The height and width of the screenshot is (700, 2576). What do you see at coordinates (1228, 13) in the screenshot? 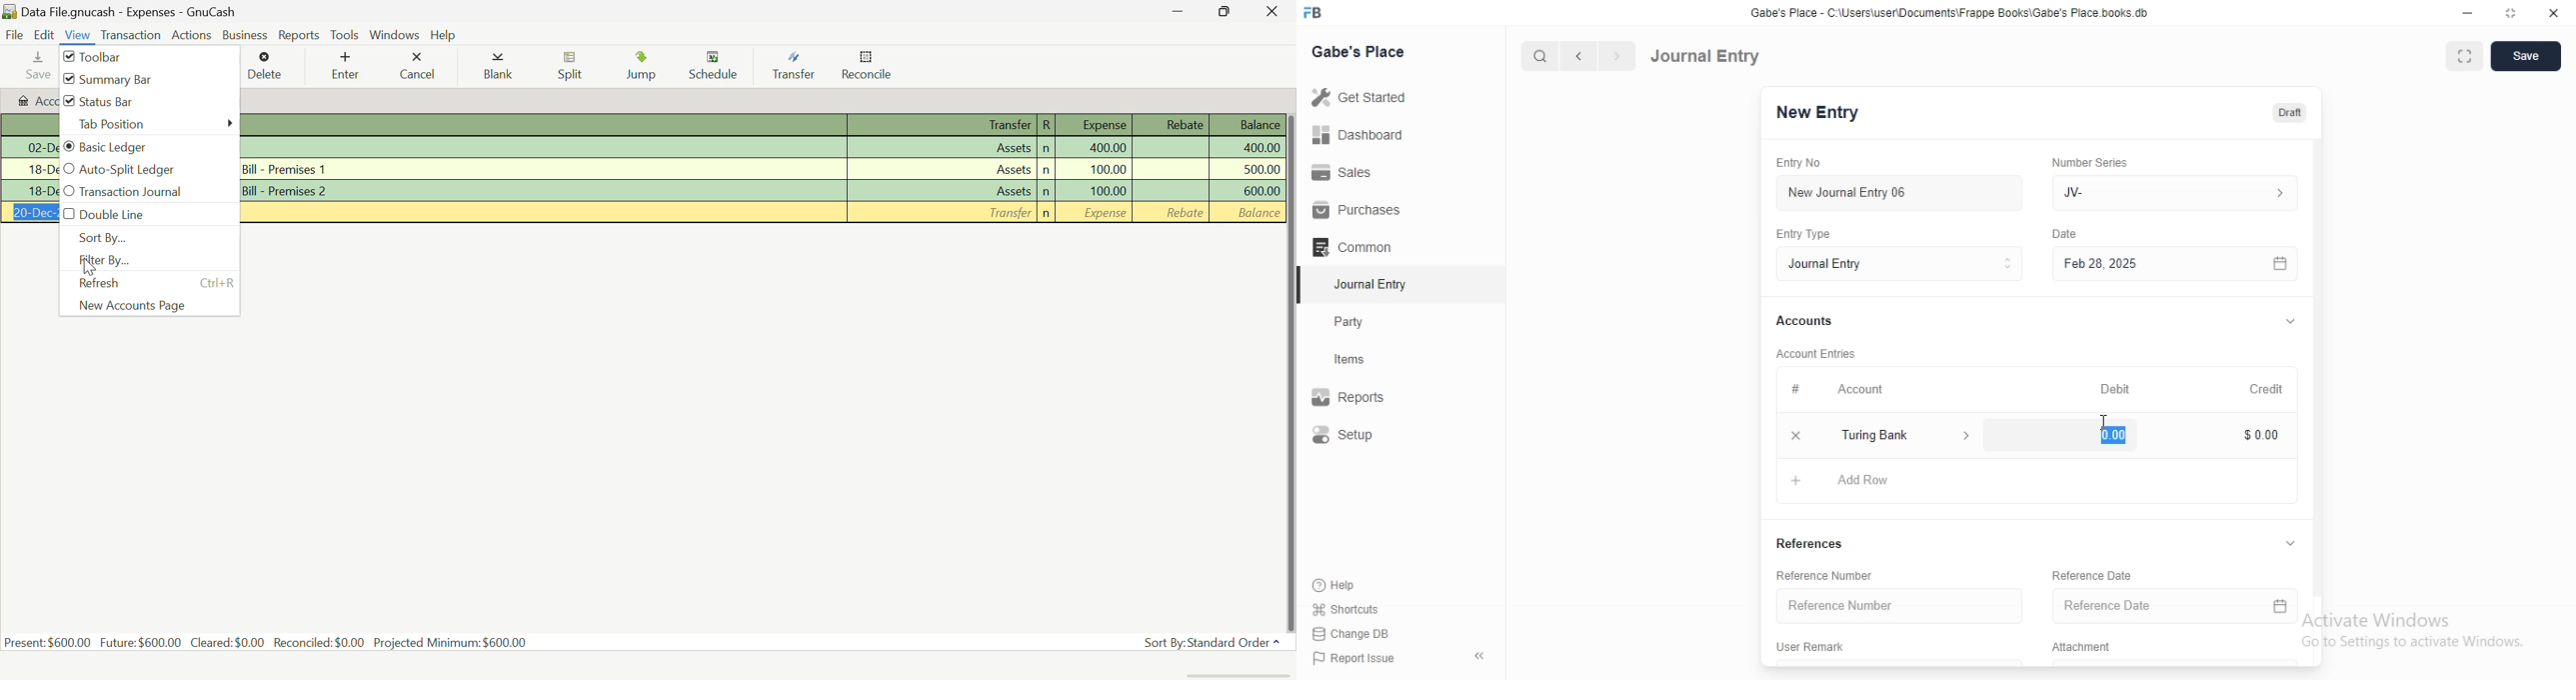
I see `Minimize` at bounding box center [1228, 13].